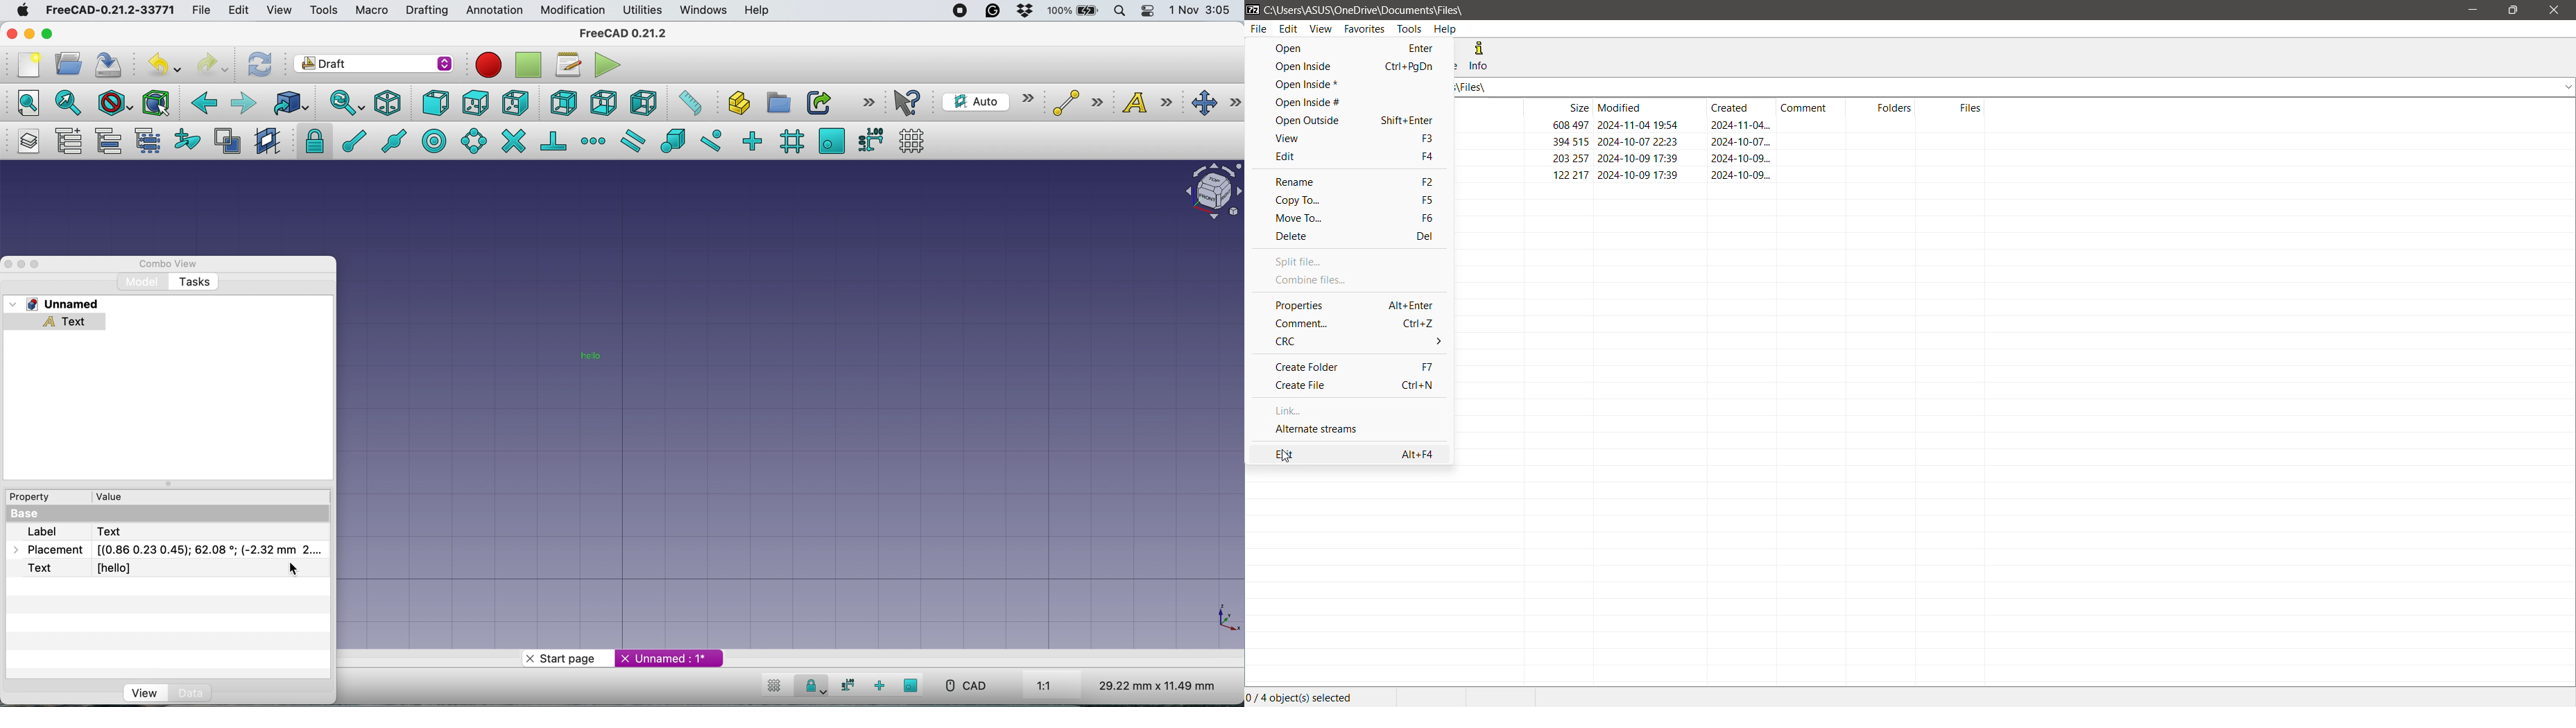 The height and width of the screenshot is (728, 2576). What do you see at coordinates (370, 10) in the screenshot?
I see `macro` at bounding box center [370, 10].